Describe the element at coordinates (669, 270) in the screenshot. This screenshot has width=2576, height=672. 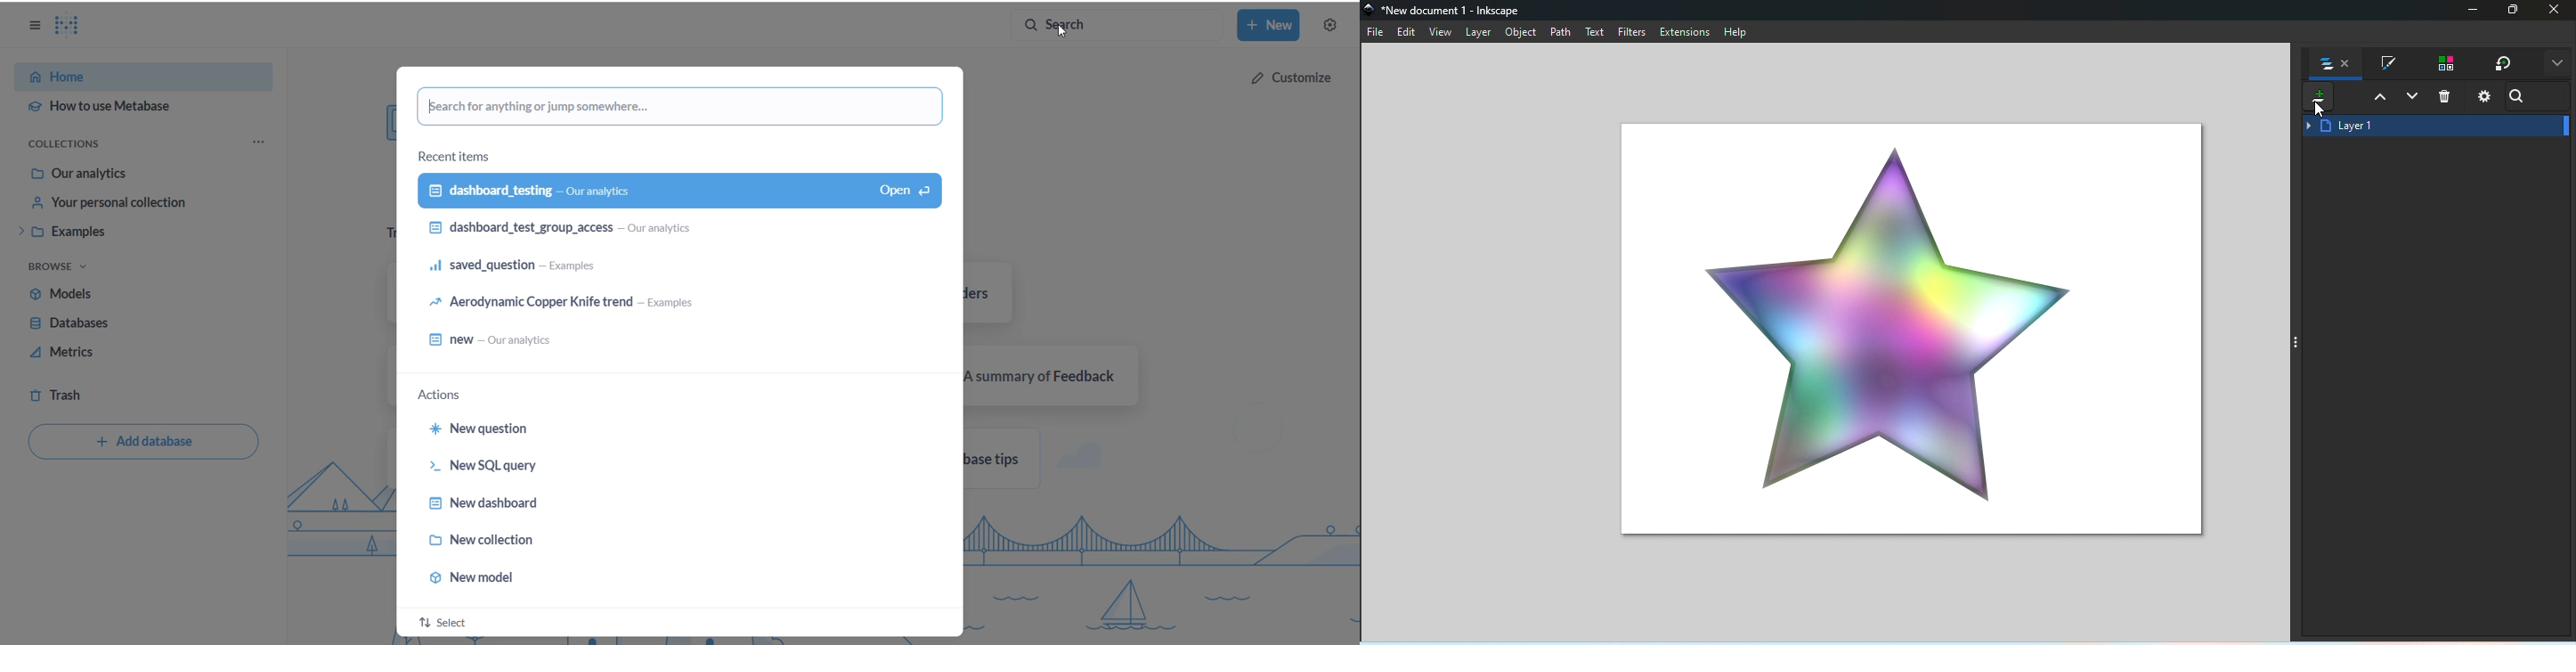
I see `saved_question-Examples` at that location.